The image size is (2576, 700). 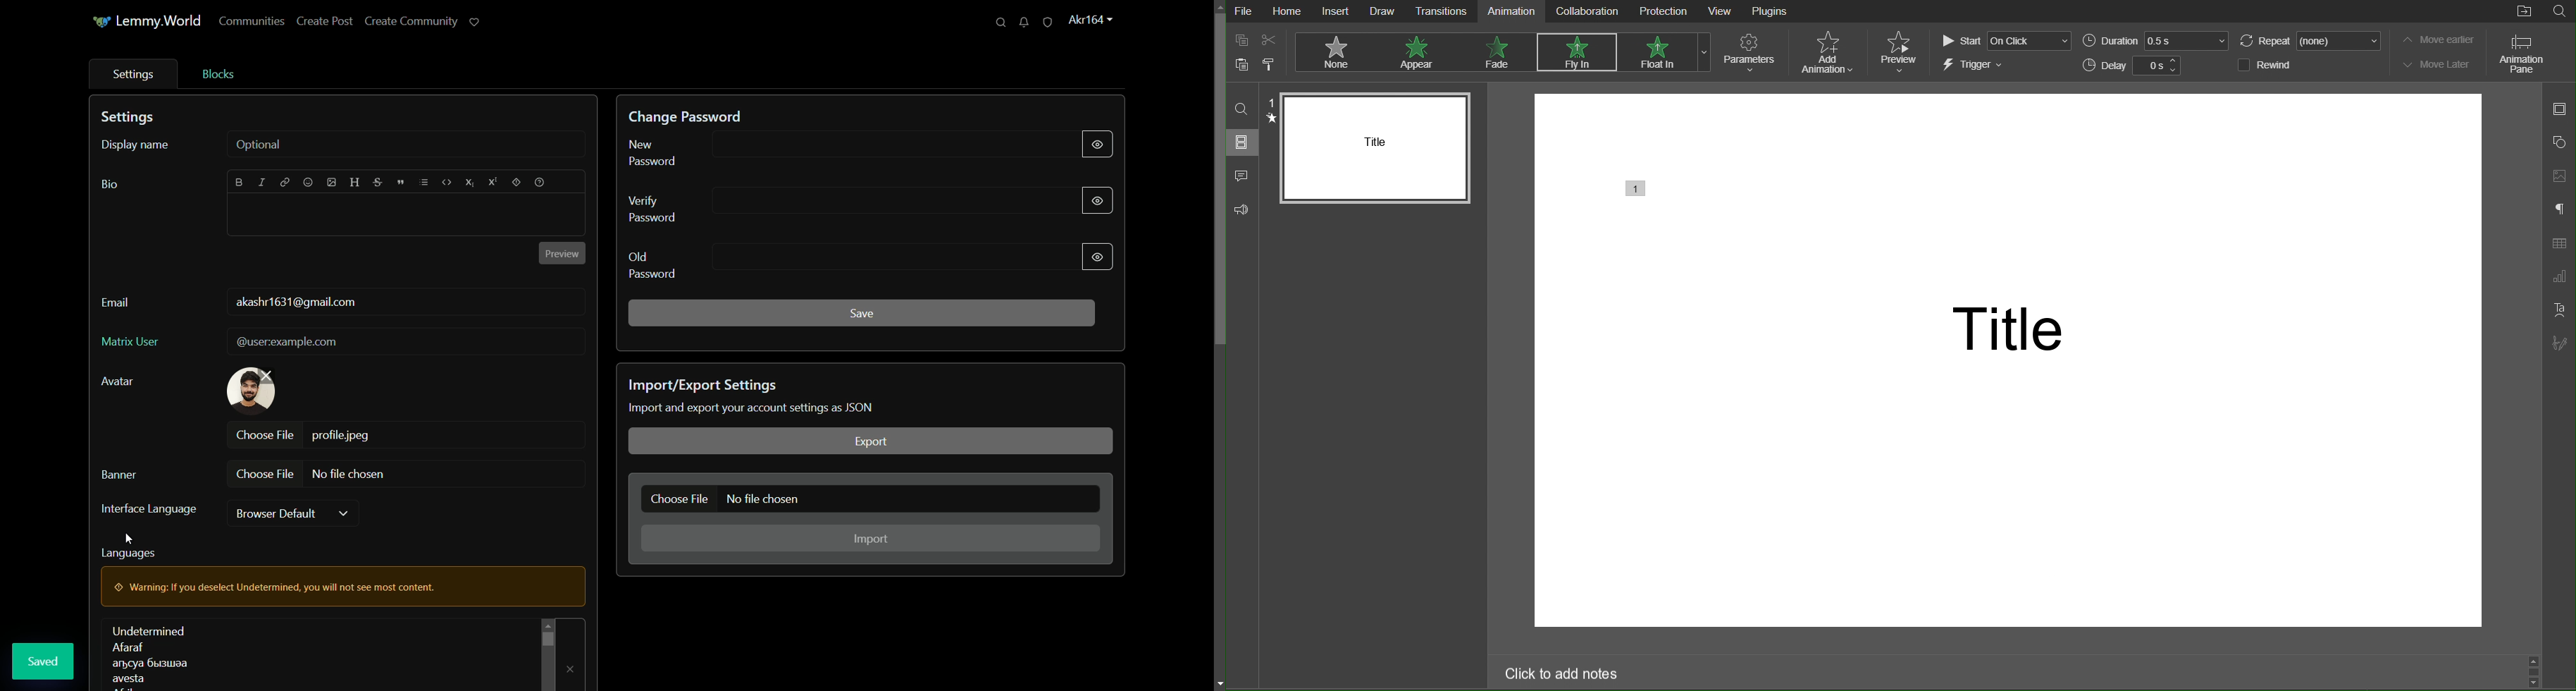 I want to click on code, so click(x=446, y=182).